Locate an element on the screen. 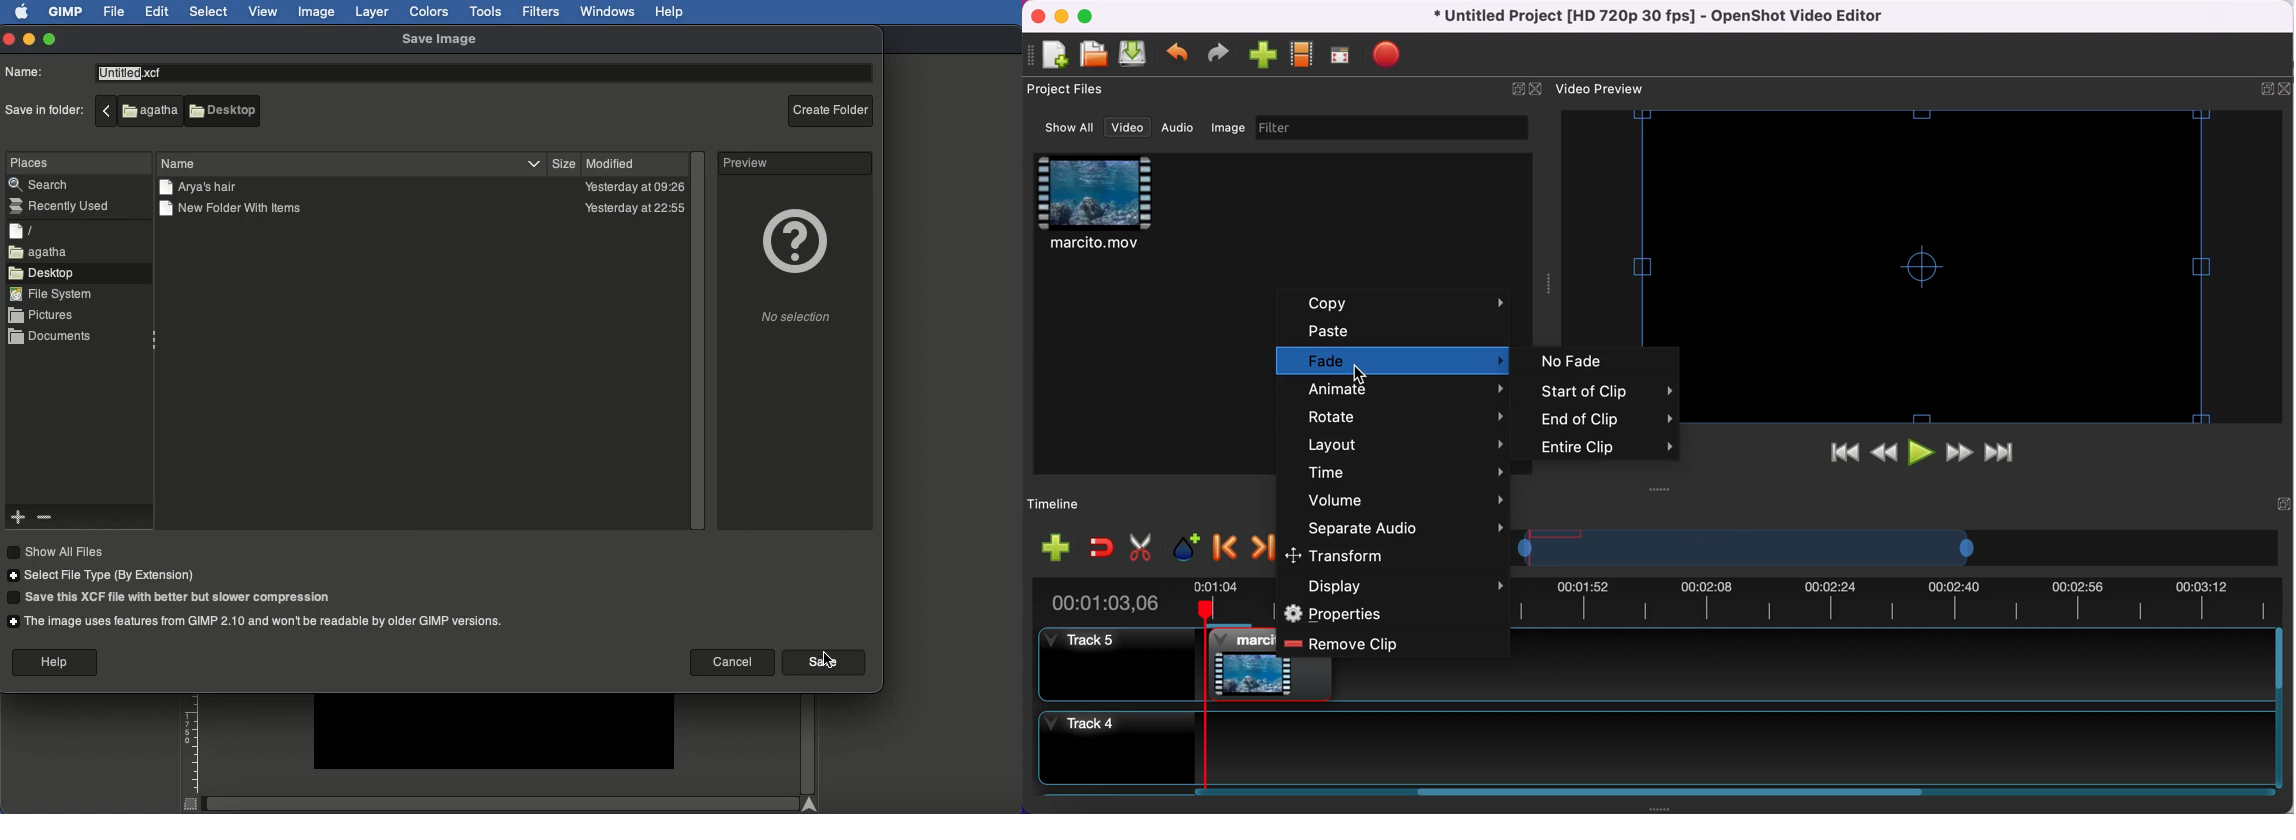 The width and height of the screenshot is (2296, 840). expand/hide is located at coordinates (1514, 89).